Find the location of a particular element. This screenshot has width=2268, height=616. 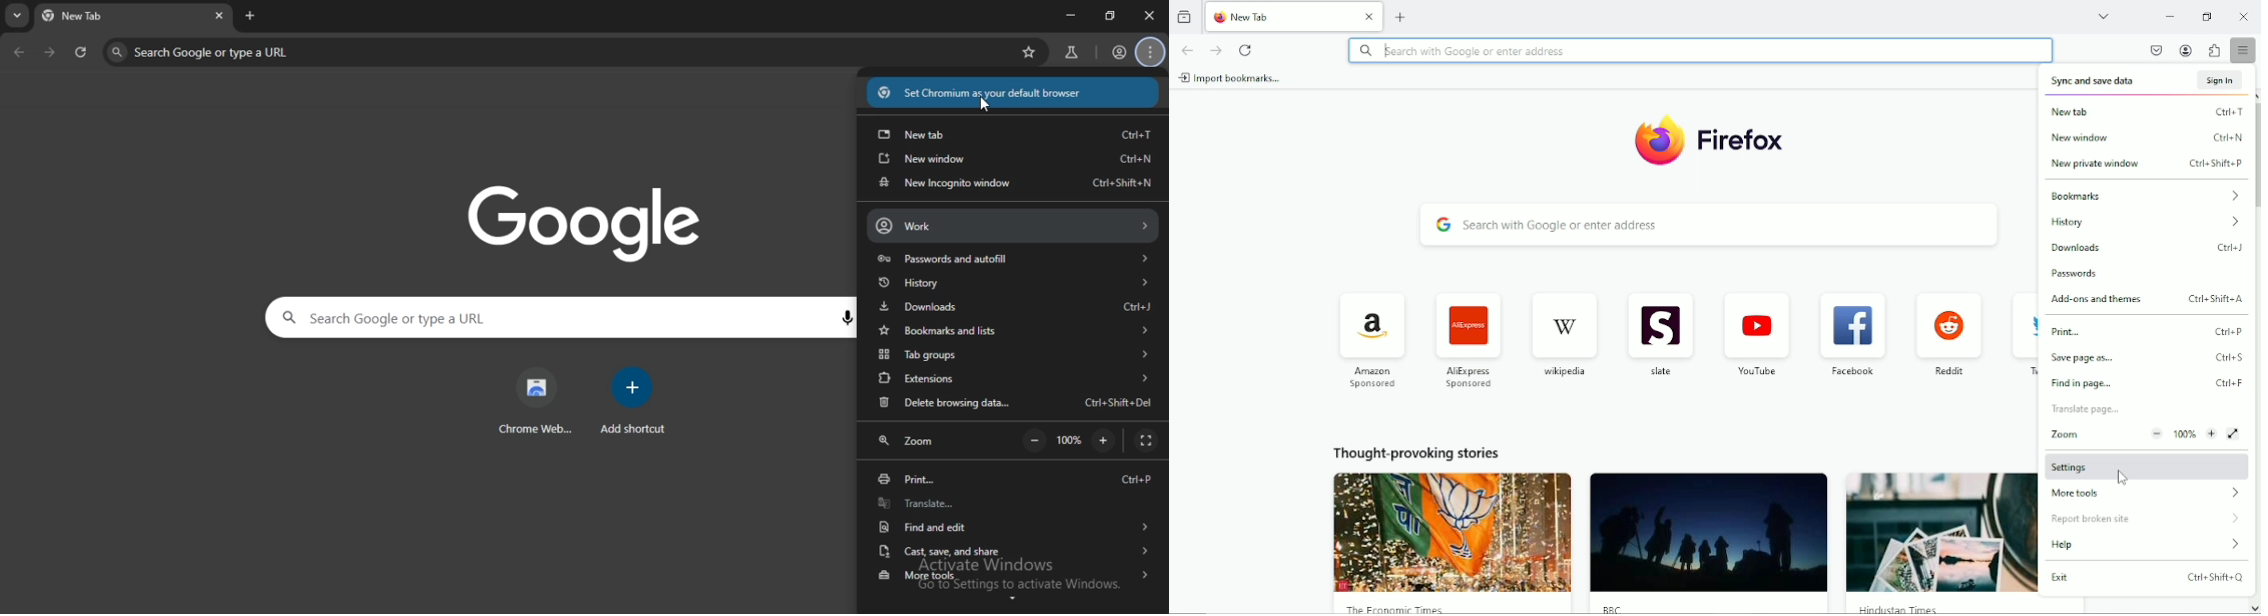

image is located at coordinates (585, 223).